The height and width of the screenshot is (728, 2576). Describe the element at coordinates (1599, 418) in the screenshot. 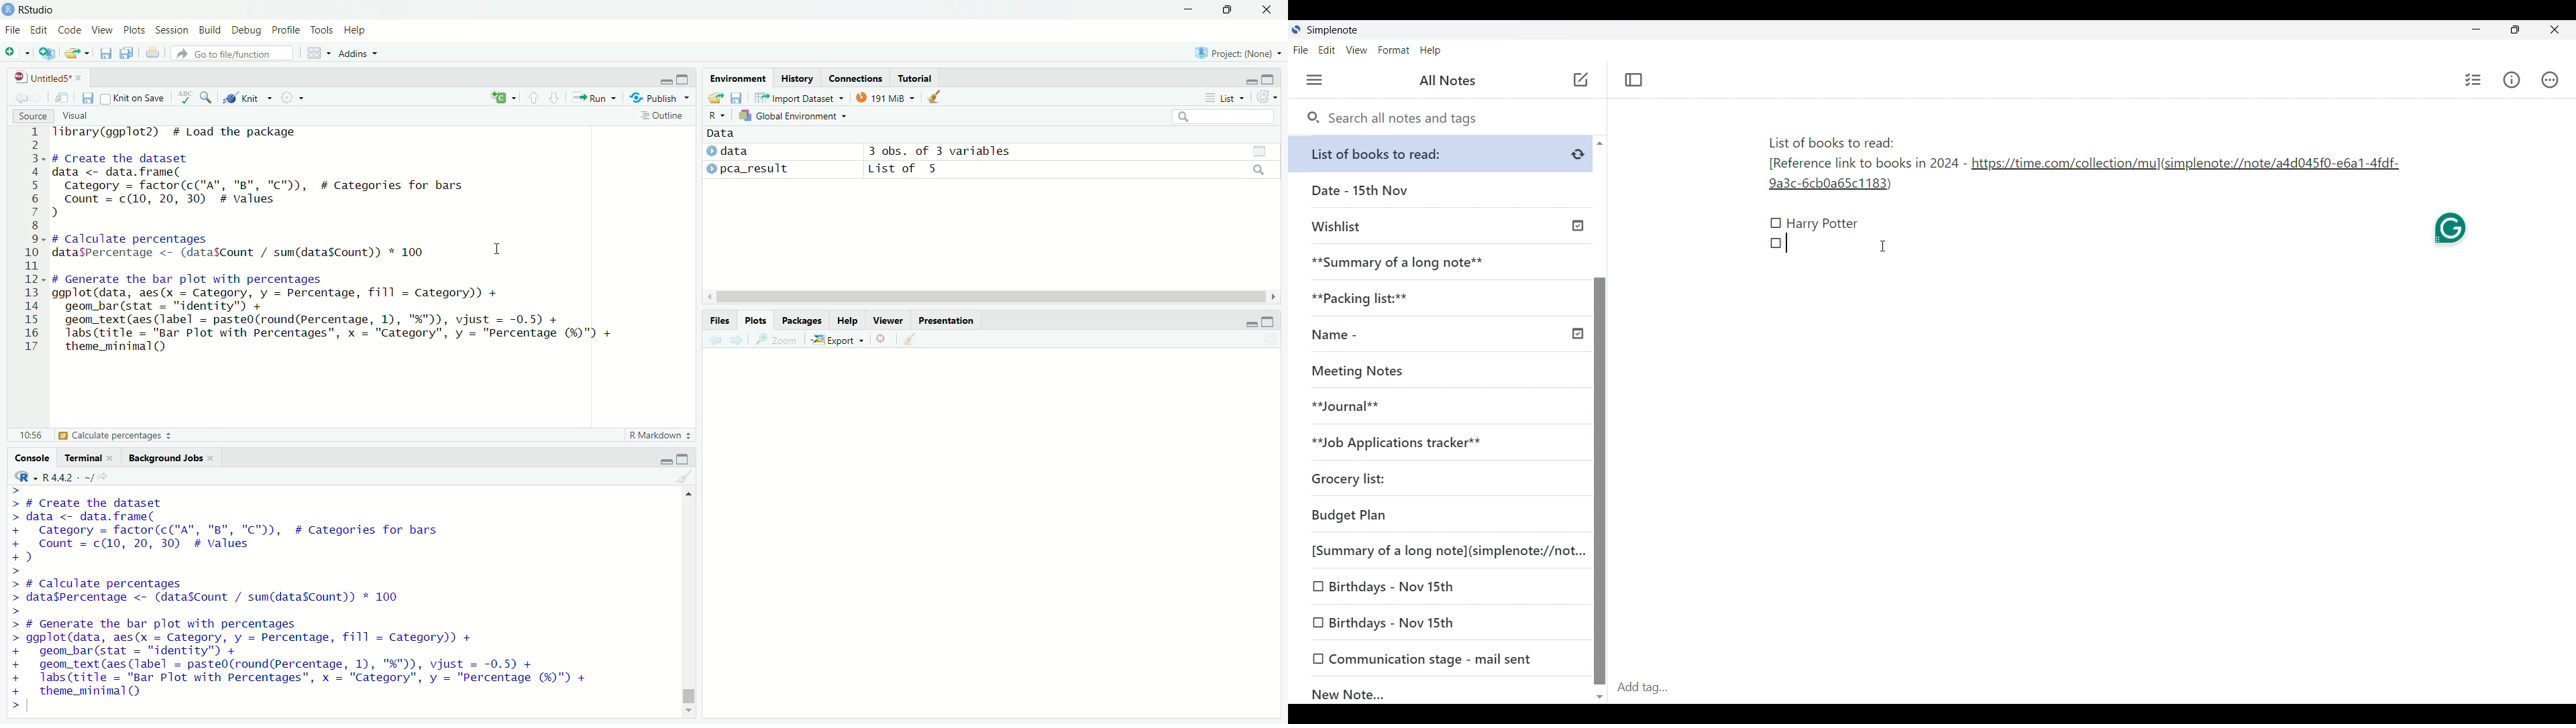

I see `Vertical scroll bar` at that location.